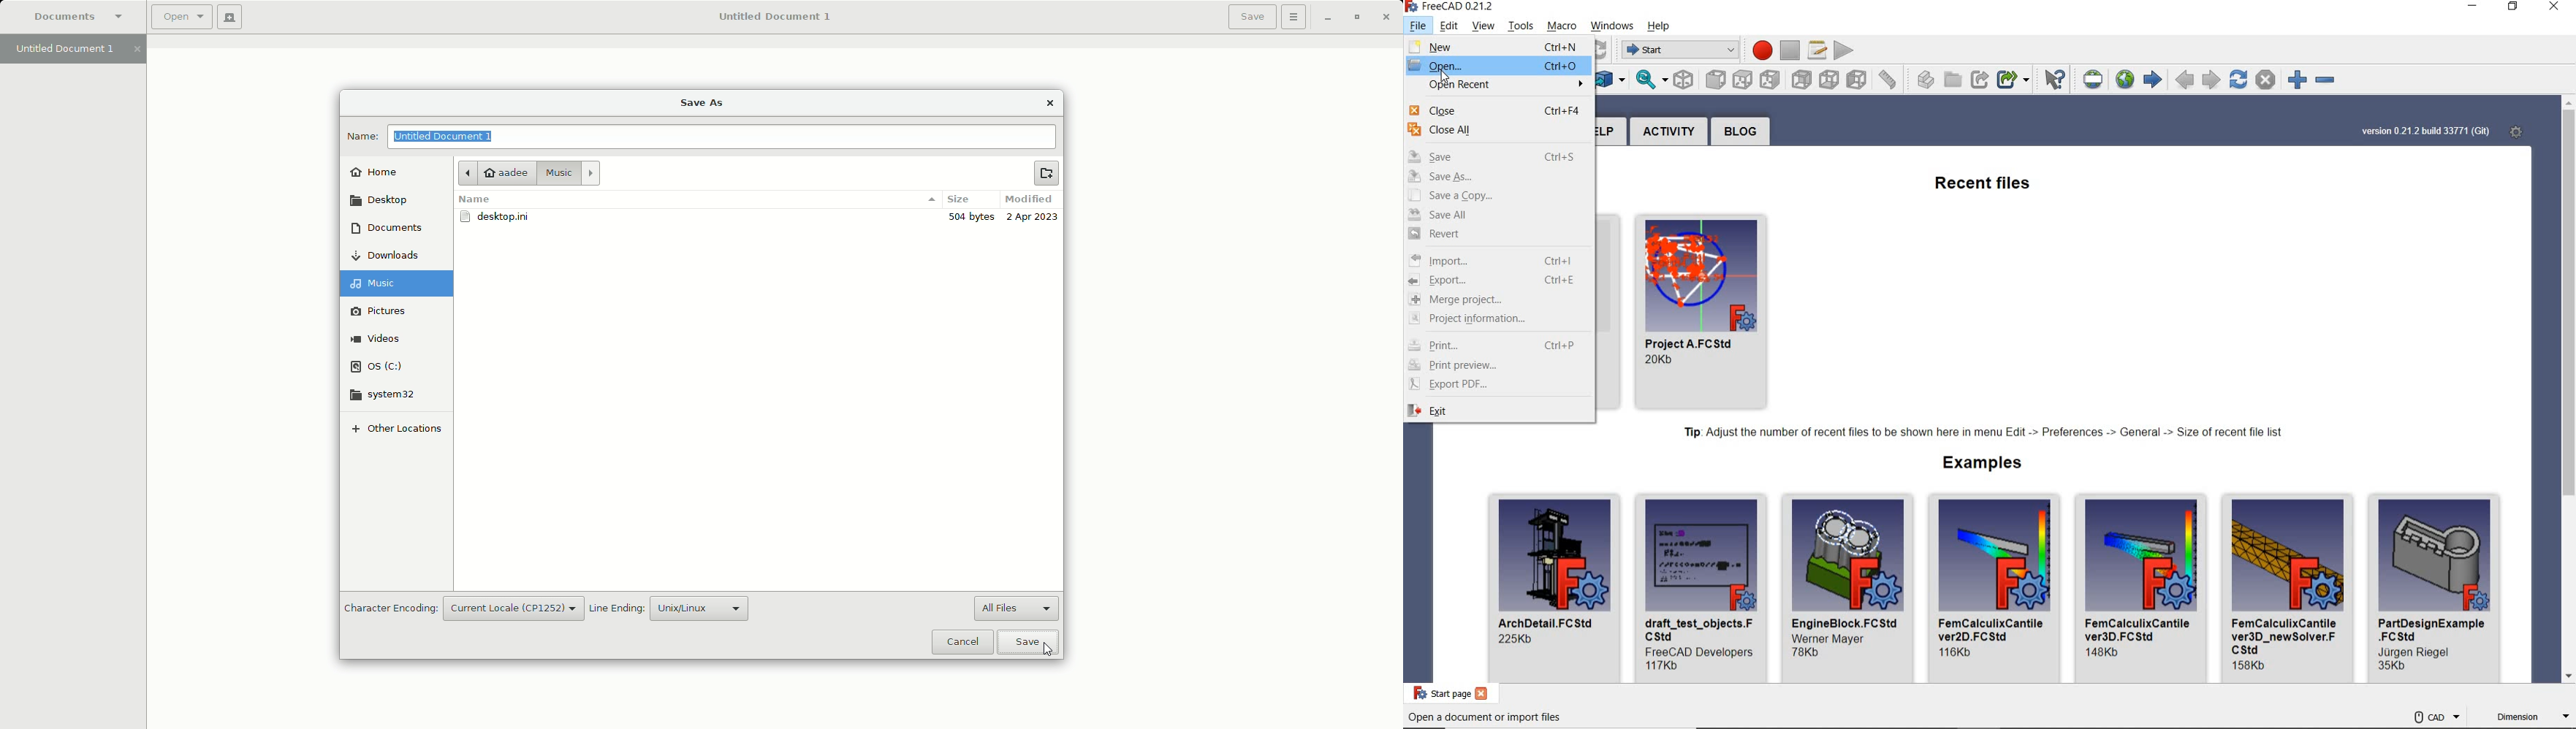 Image resolution: width=2576 pixels, height=756 pixels. Describe the element at coordinates (1744, 80) in the screenshot. I see `TOP` at that location.